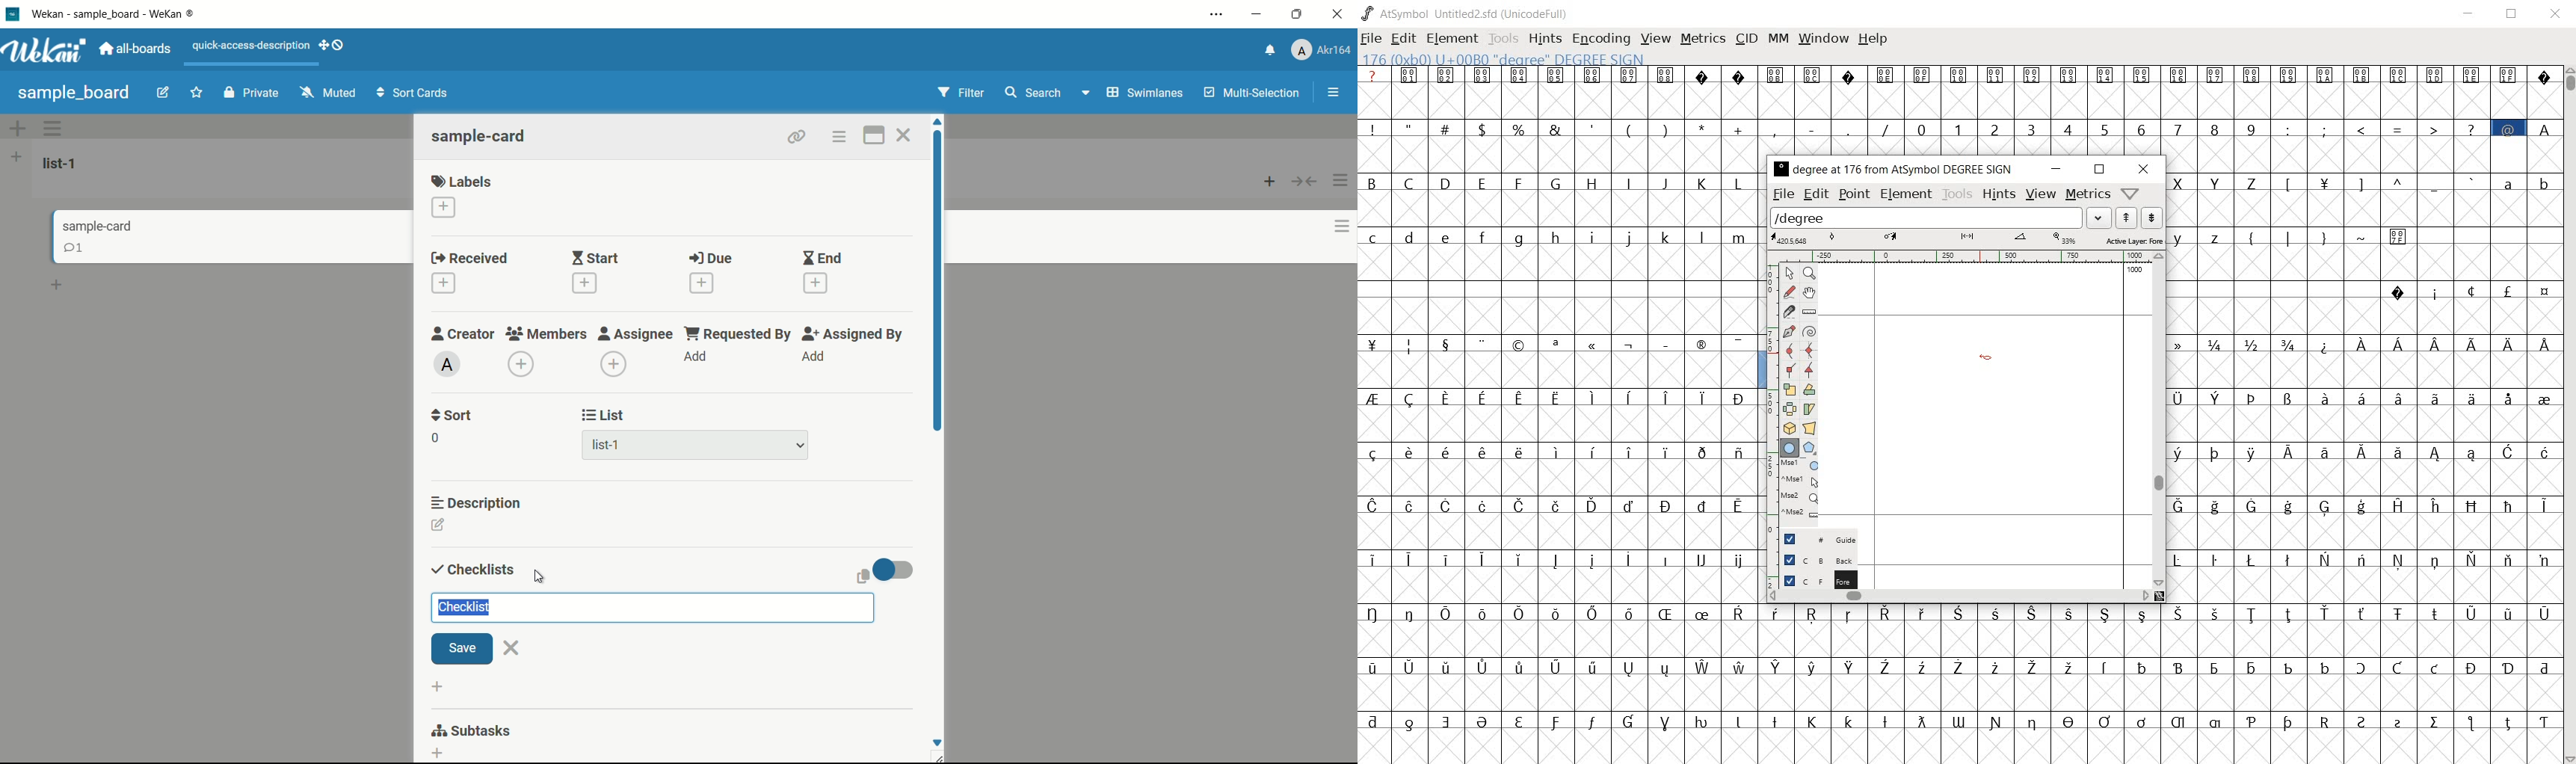  I want to click on add date, so click(702, 284).